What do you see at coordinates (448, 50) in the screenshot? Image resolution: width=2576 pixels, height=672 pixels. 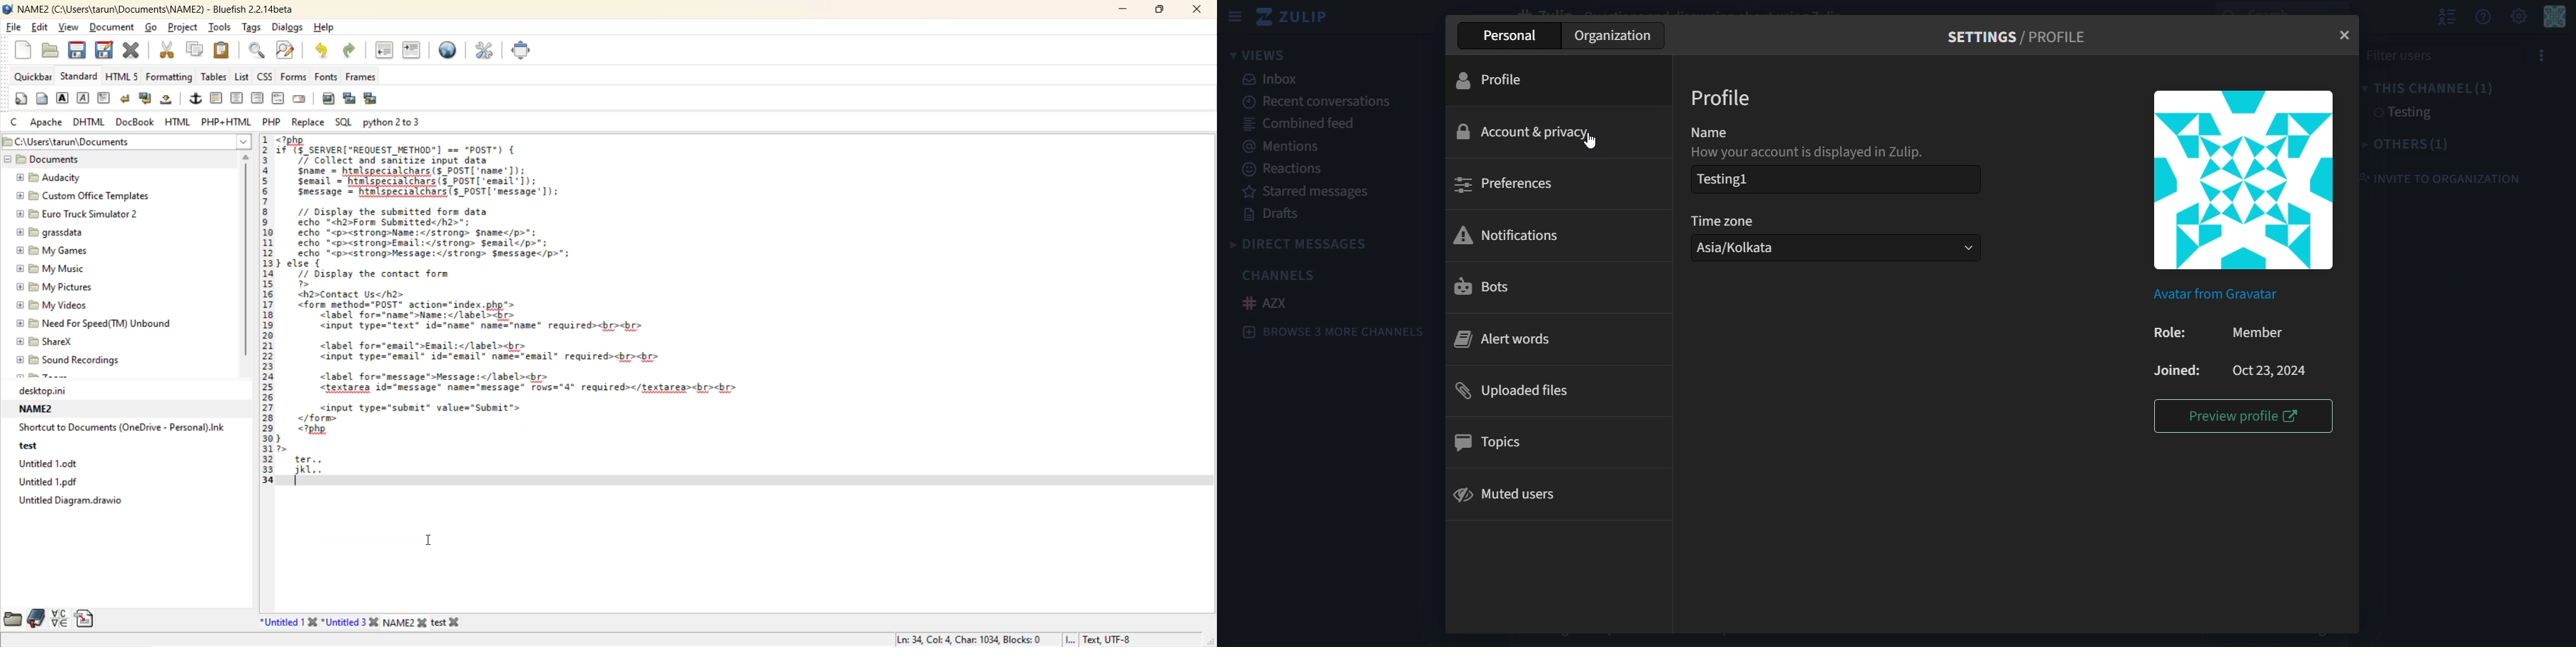 I see `preview in browser` at bounding box center [448, 50].